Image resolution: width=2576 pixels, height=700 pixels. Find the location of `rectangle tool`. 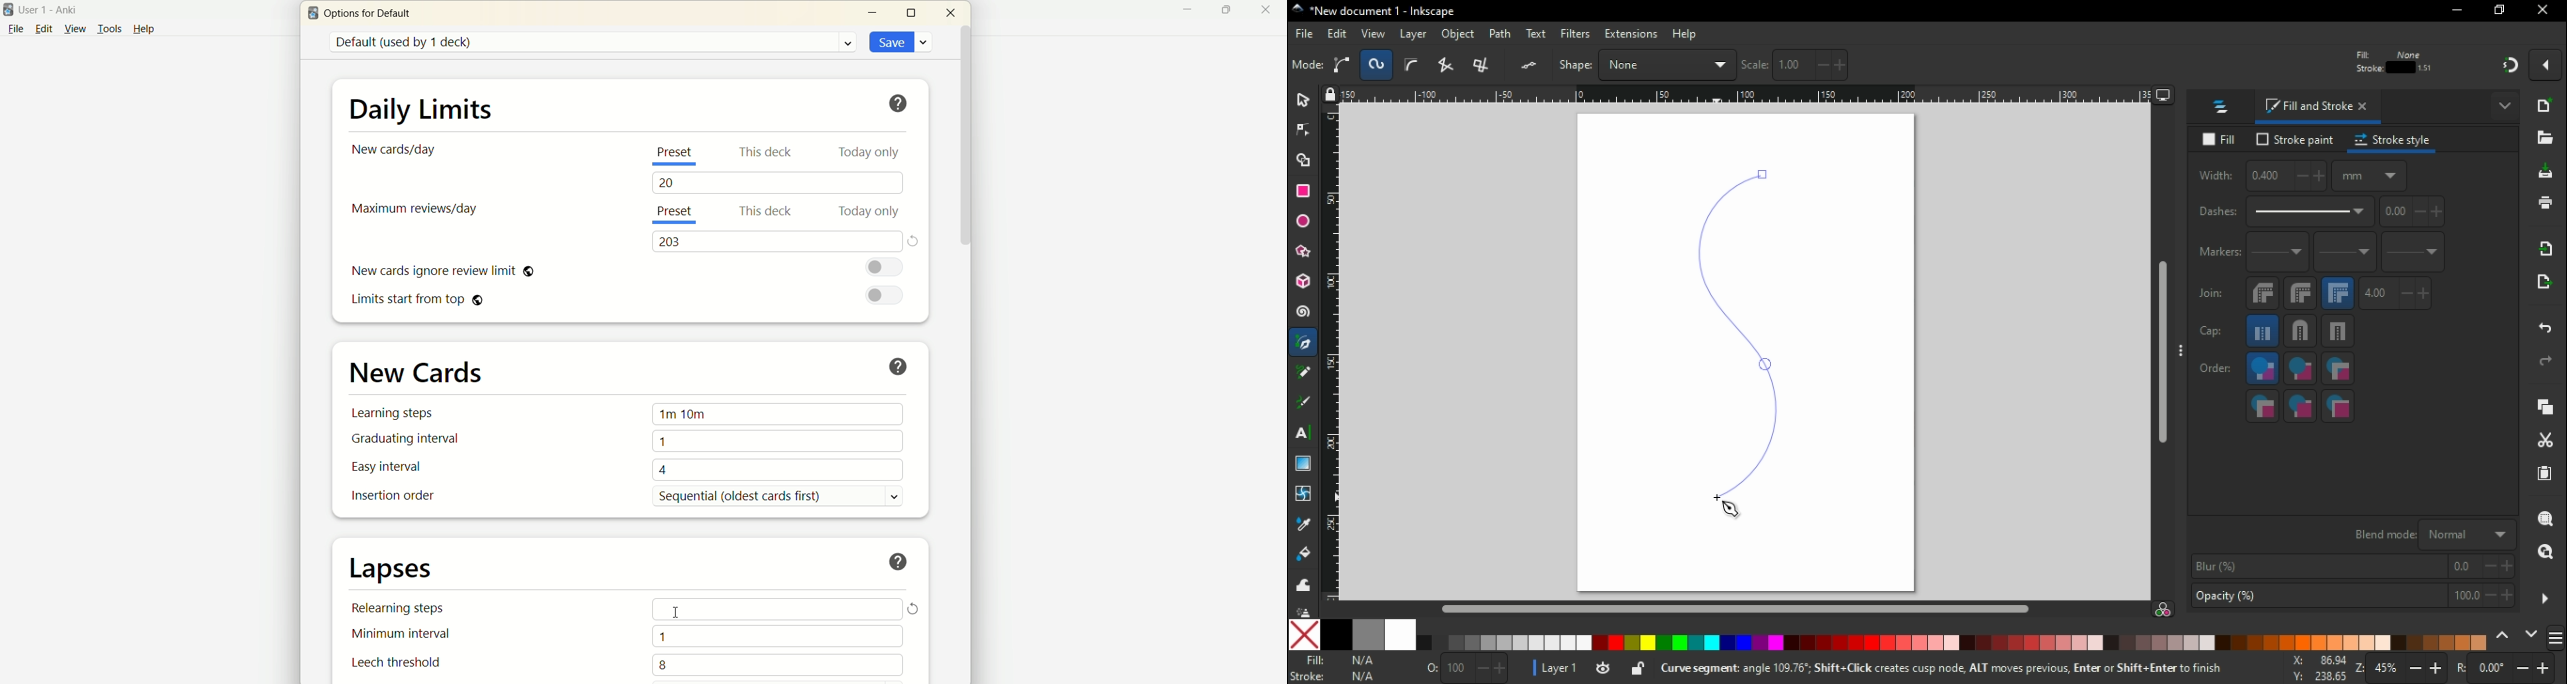

rectangle tool is located at coordinates (1305, 191).